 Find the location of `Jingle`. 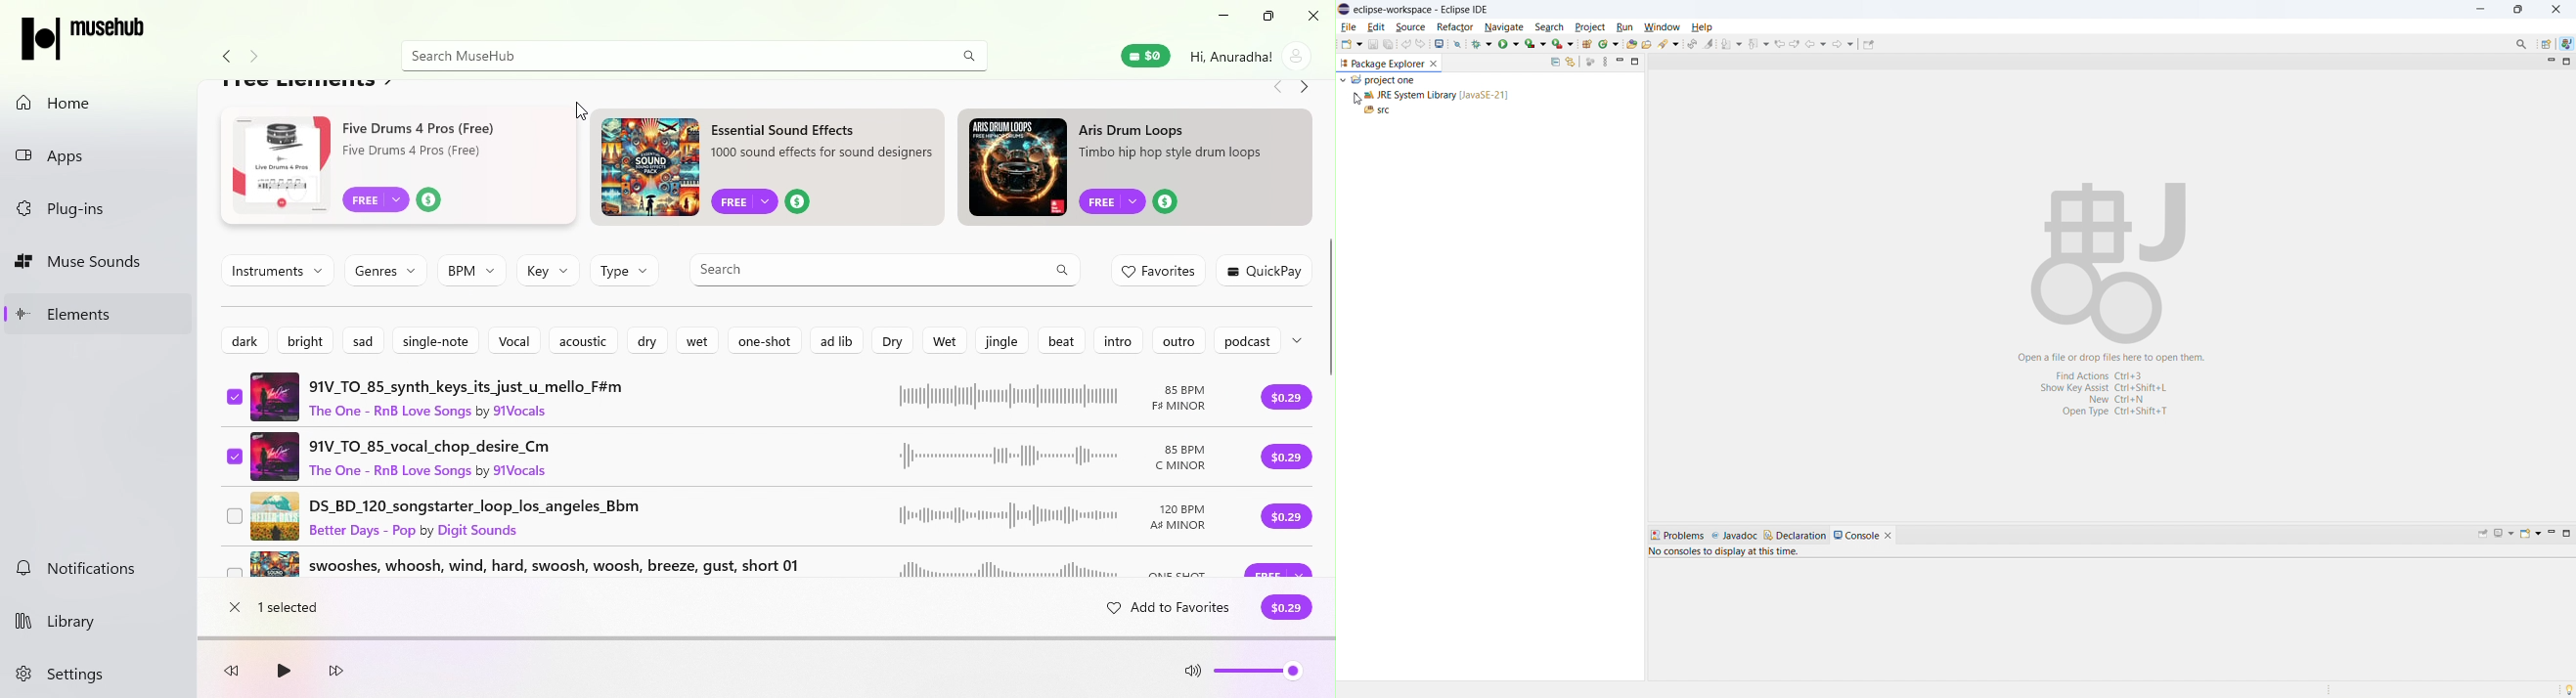

Jingle is located at coordinates (999, 340).